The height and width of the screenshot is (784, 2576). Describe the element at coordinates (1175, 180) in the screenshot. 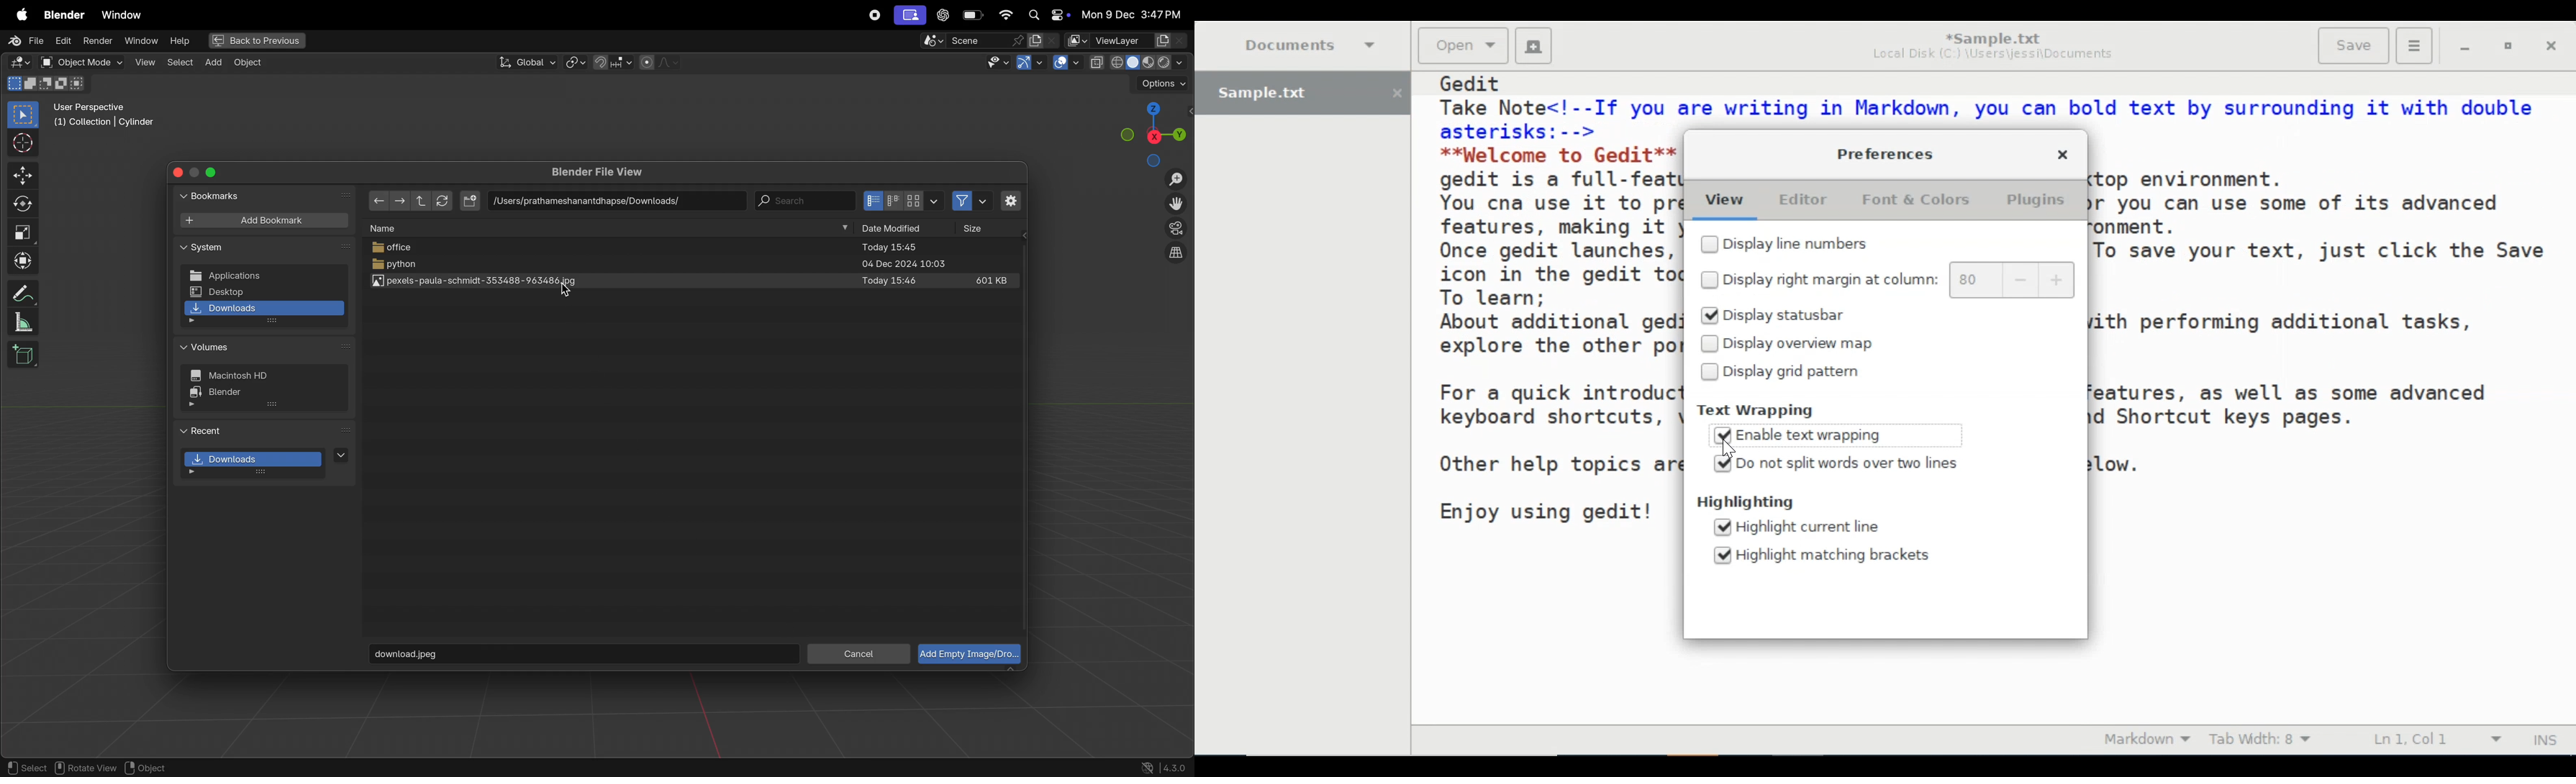

I see `zoom in` at that location.